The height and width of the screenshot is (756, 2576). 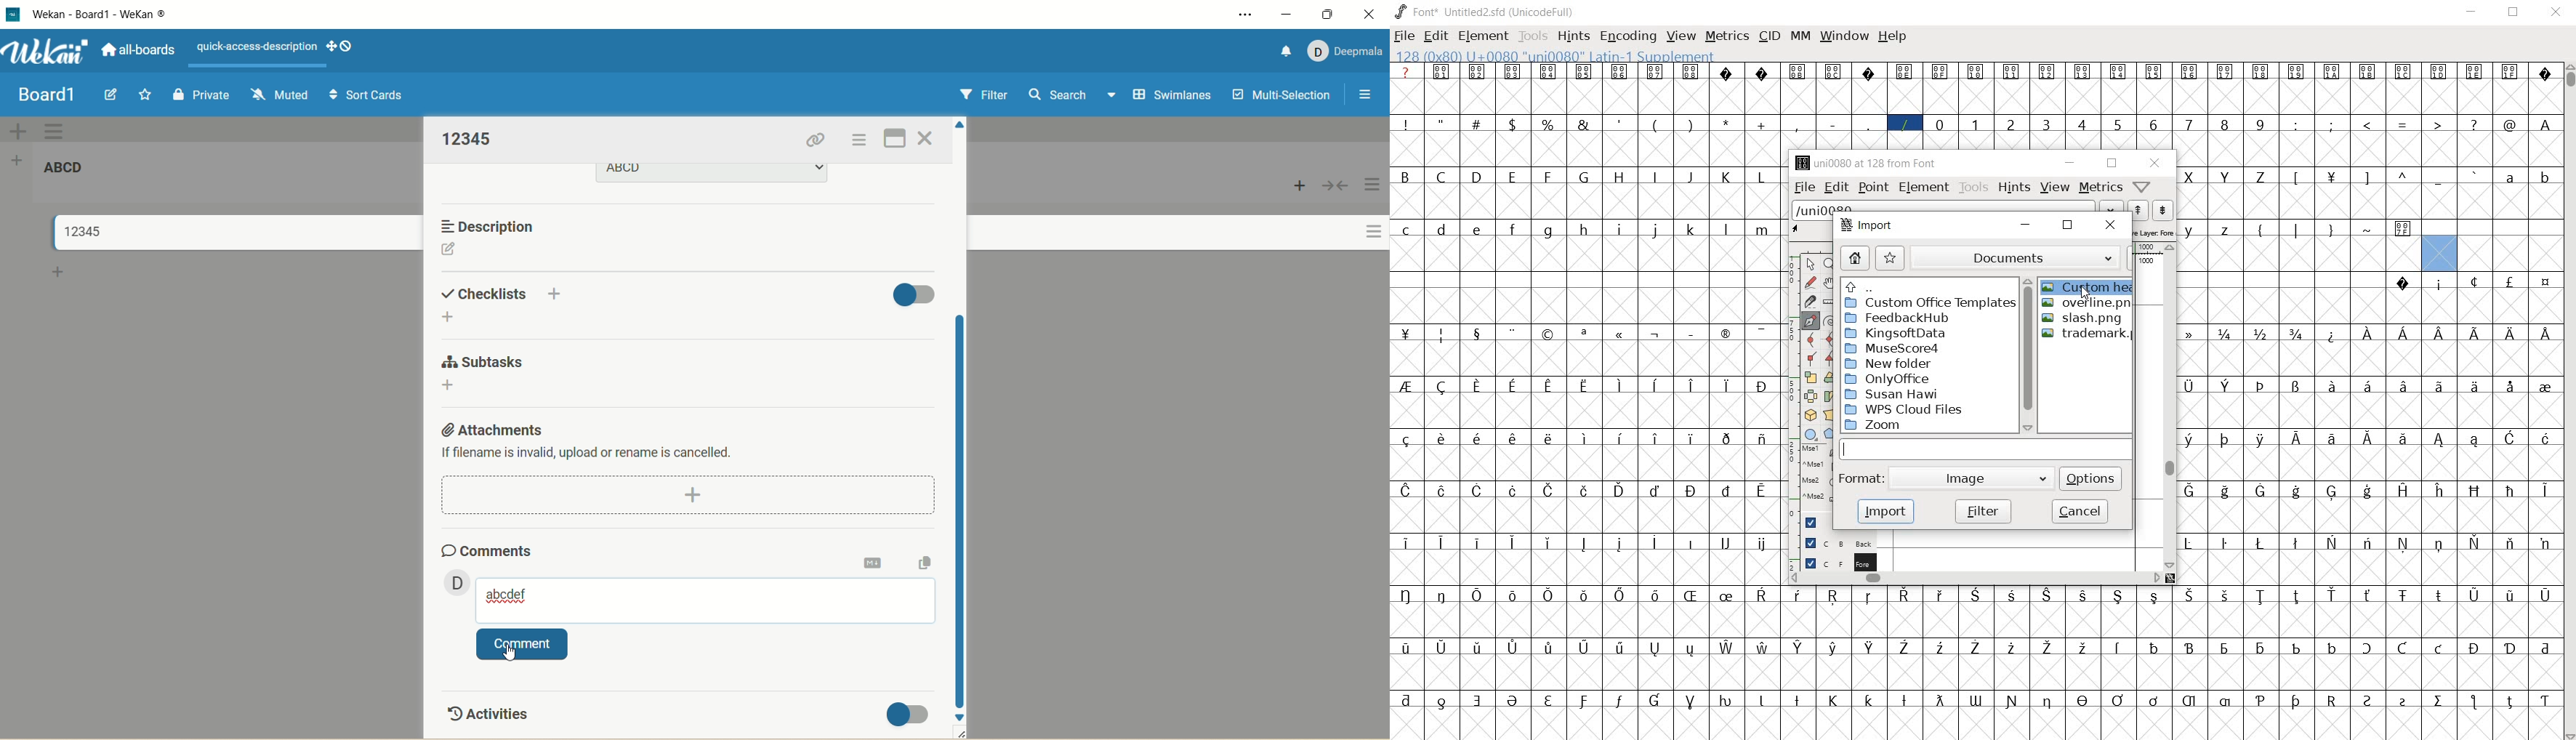 What do you see at coordinates (76, 232) in the screenshot?
I see `title` at bounding box center [76, 232].